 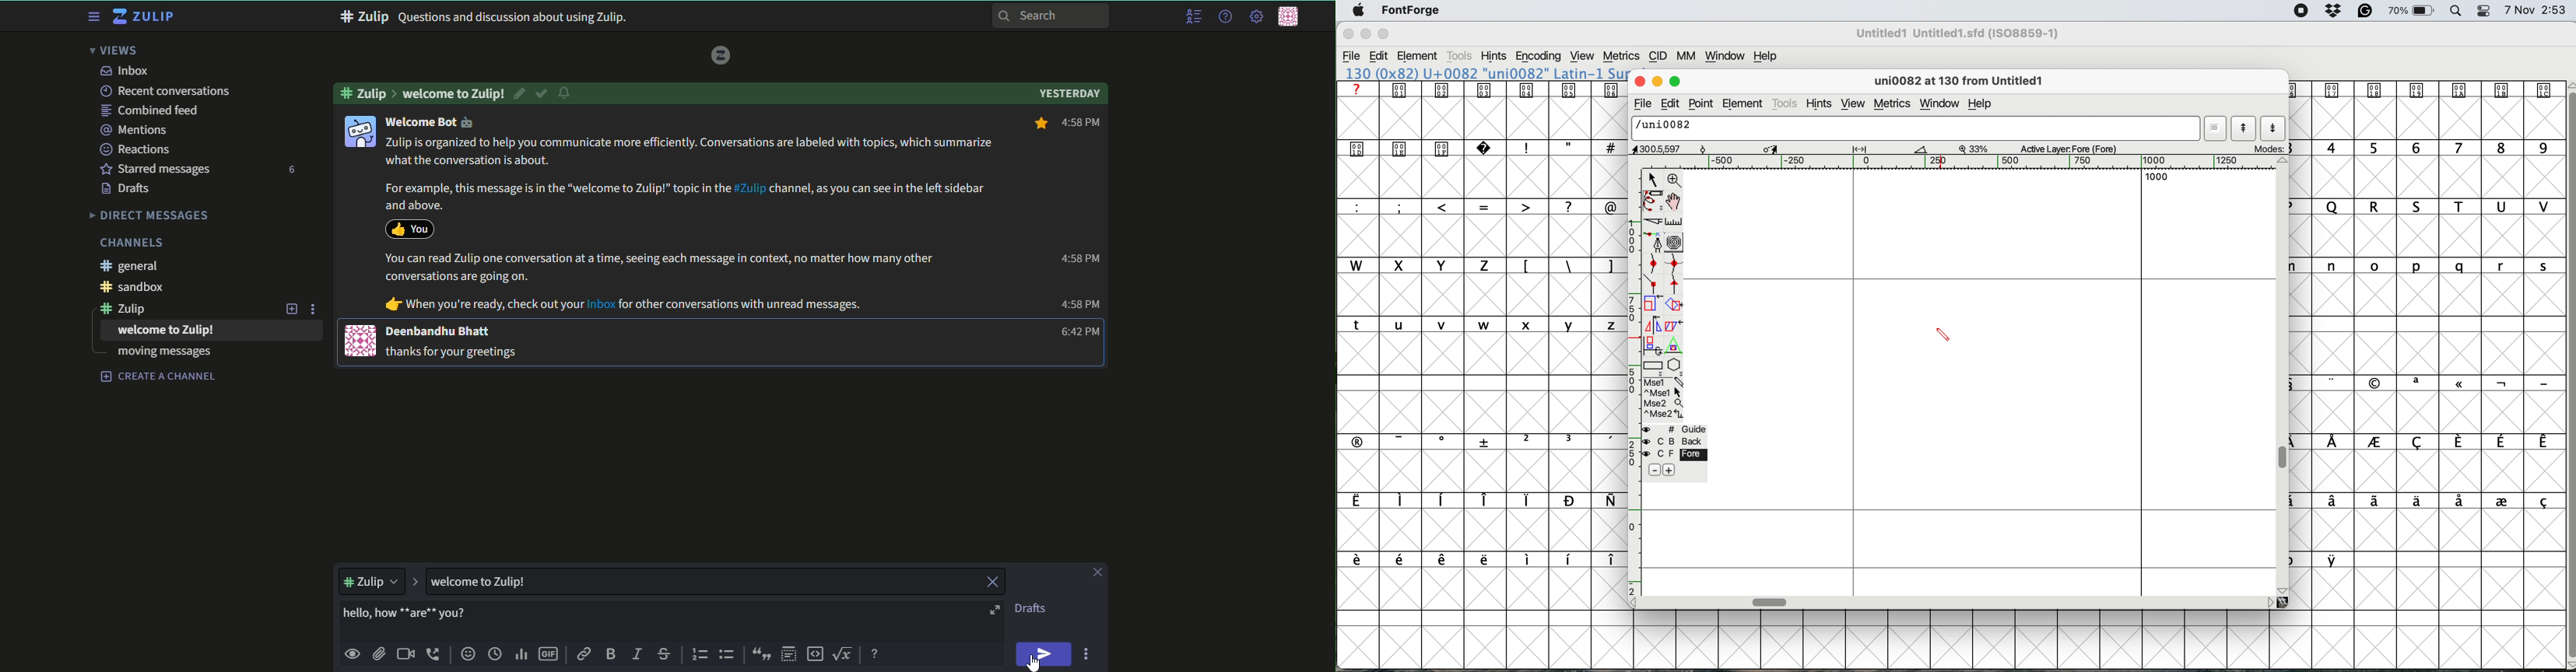 I want to click on modes, so click(x=2270, y=148).